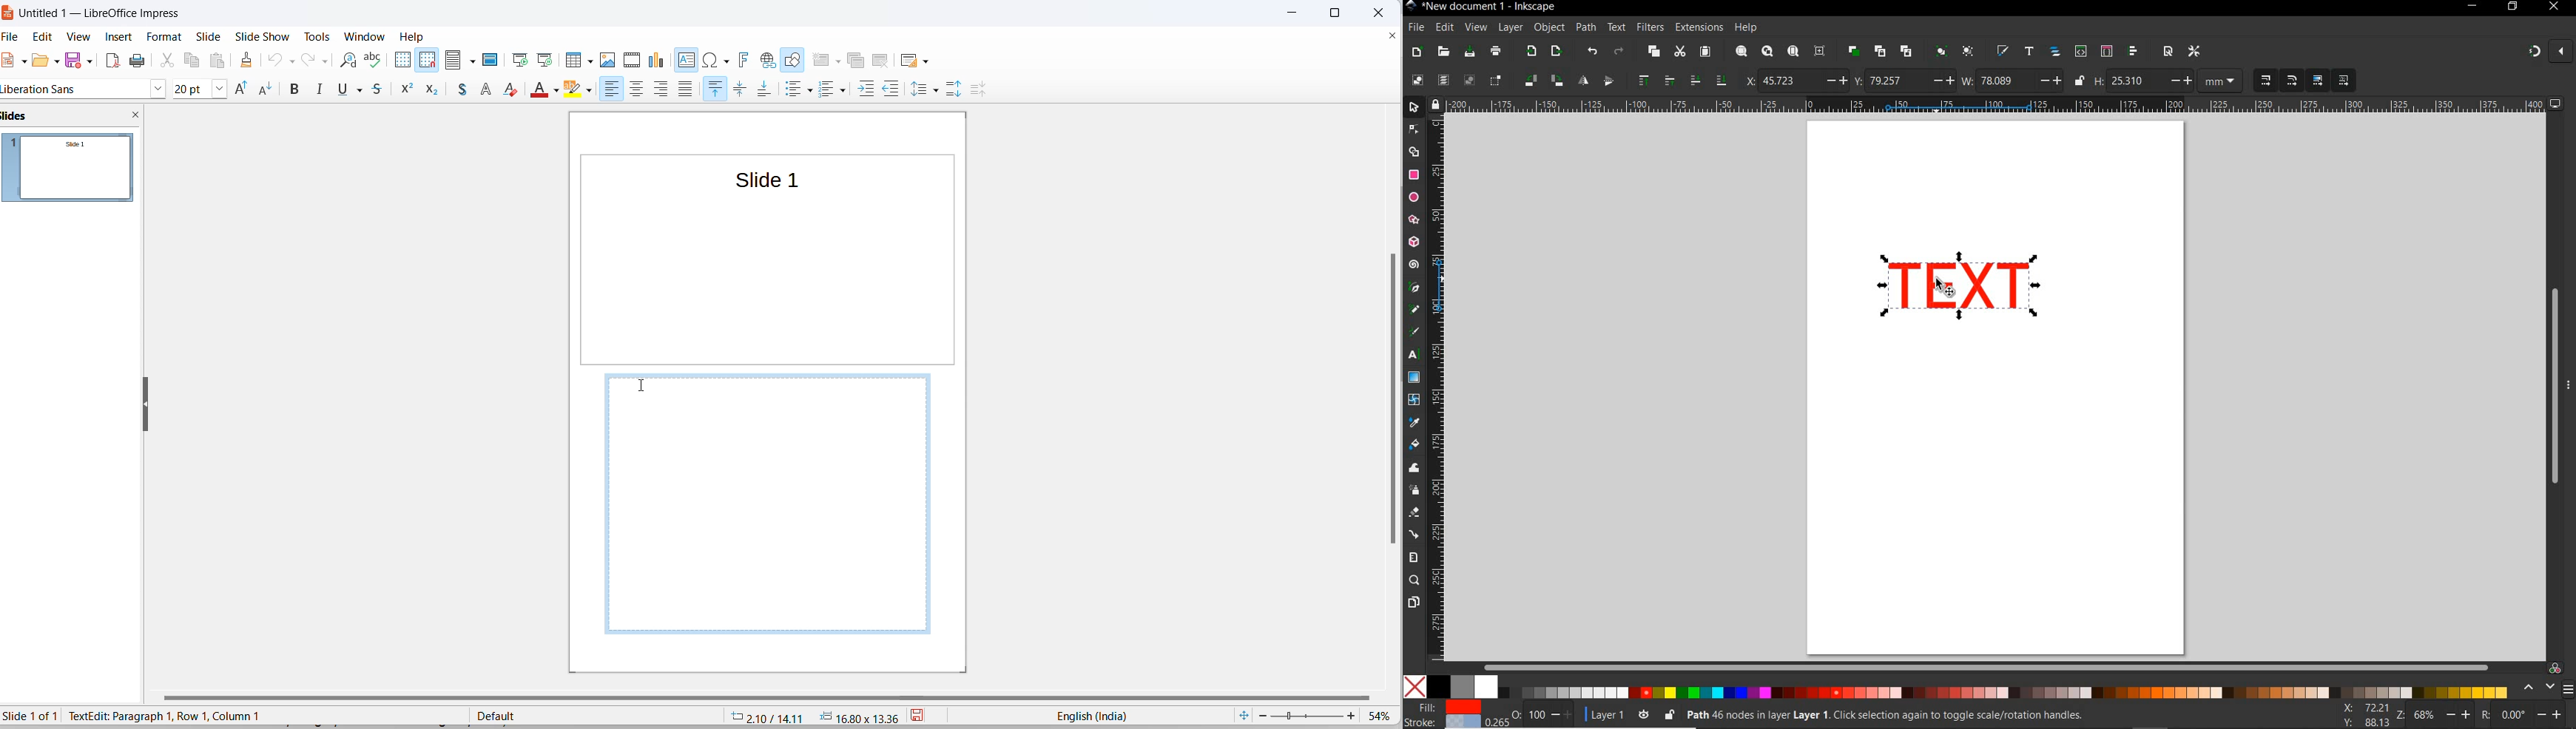 This screenshot has height=756, width=2576. What do you see at coordinates (1542, 717) in the screenshot?
I see `NOTHING SELECTED` at bounding box center [1542, 717].